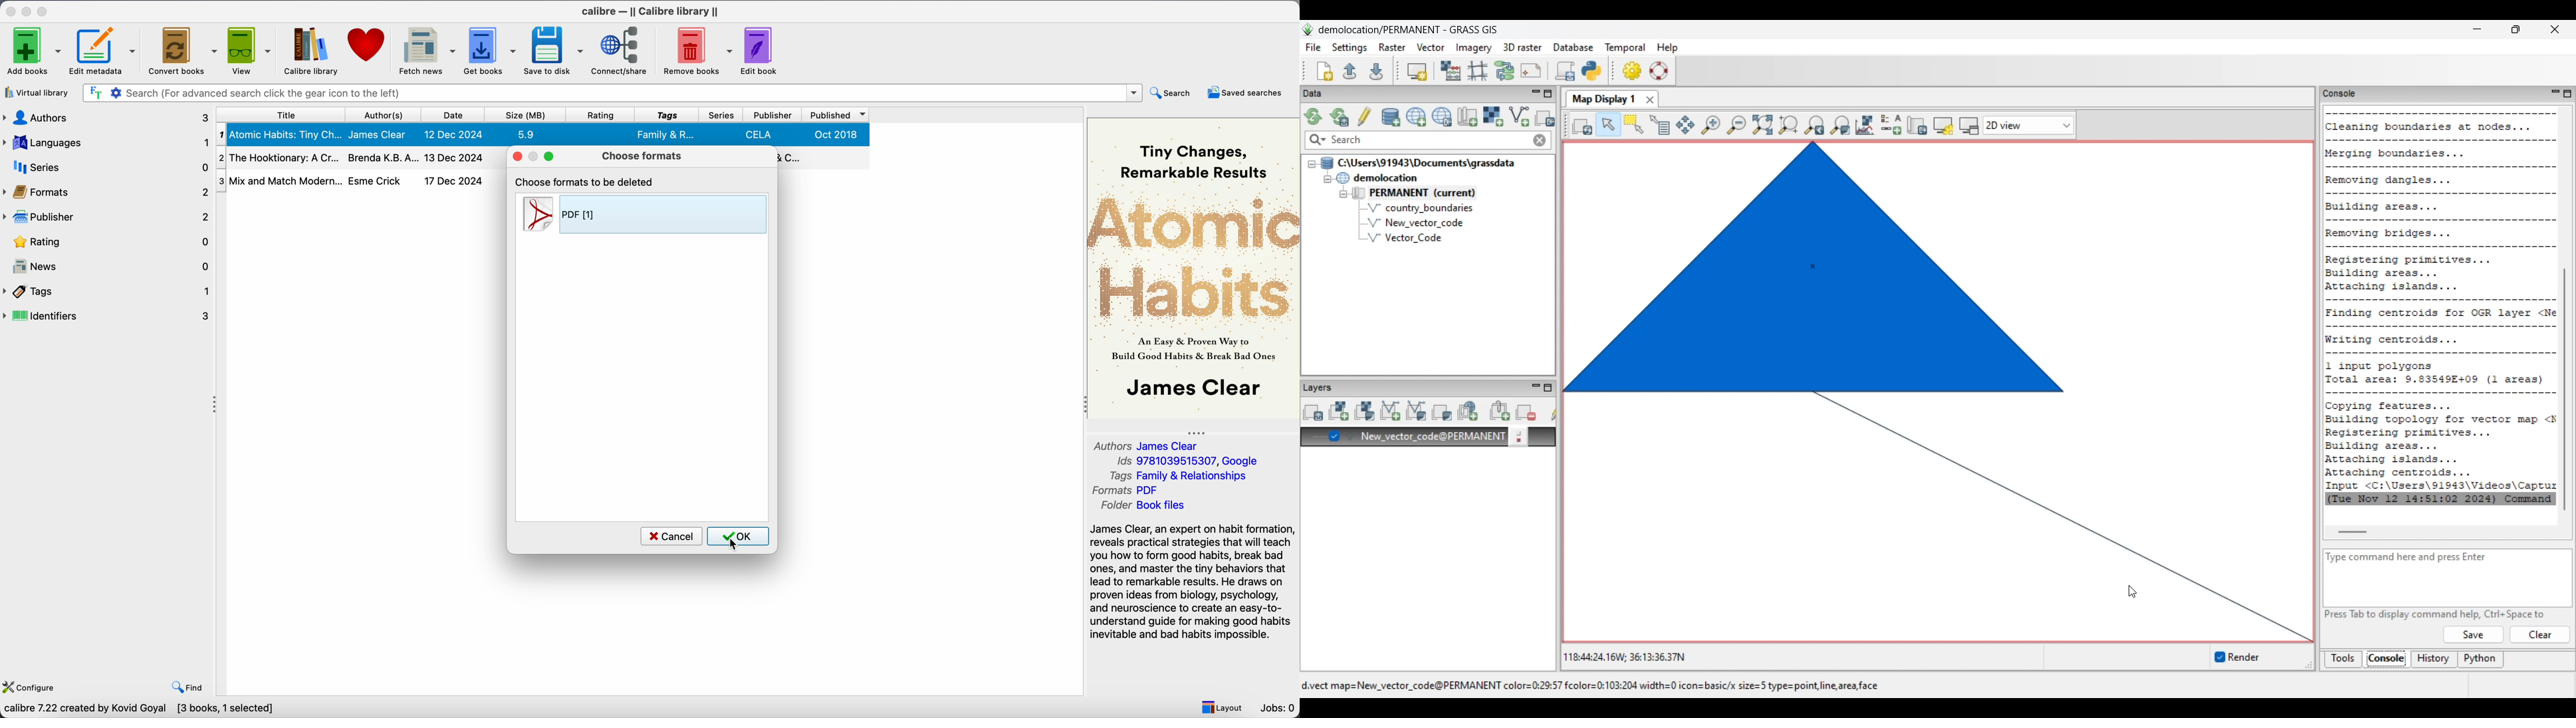  Describe the element at coordinates (1193, 267) in the screenshot. I see `book cover preview` at that location.